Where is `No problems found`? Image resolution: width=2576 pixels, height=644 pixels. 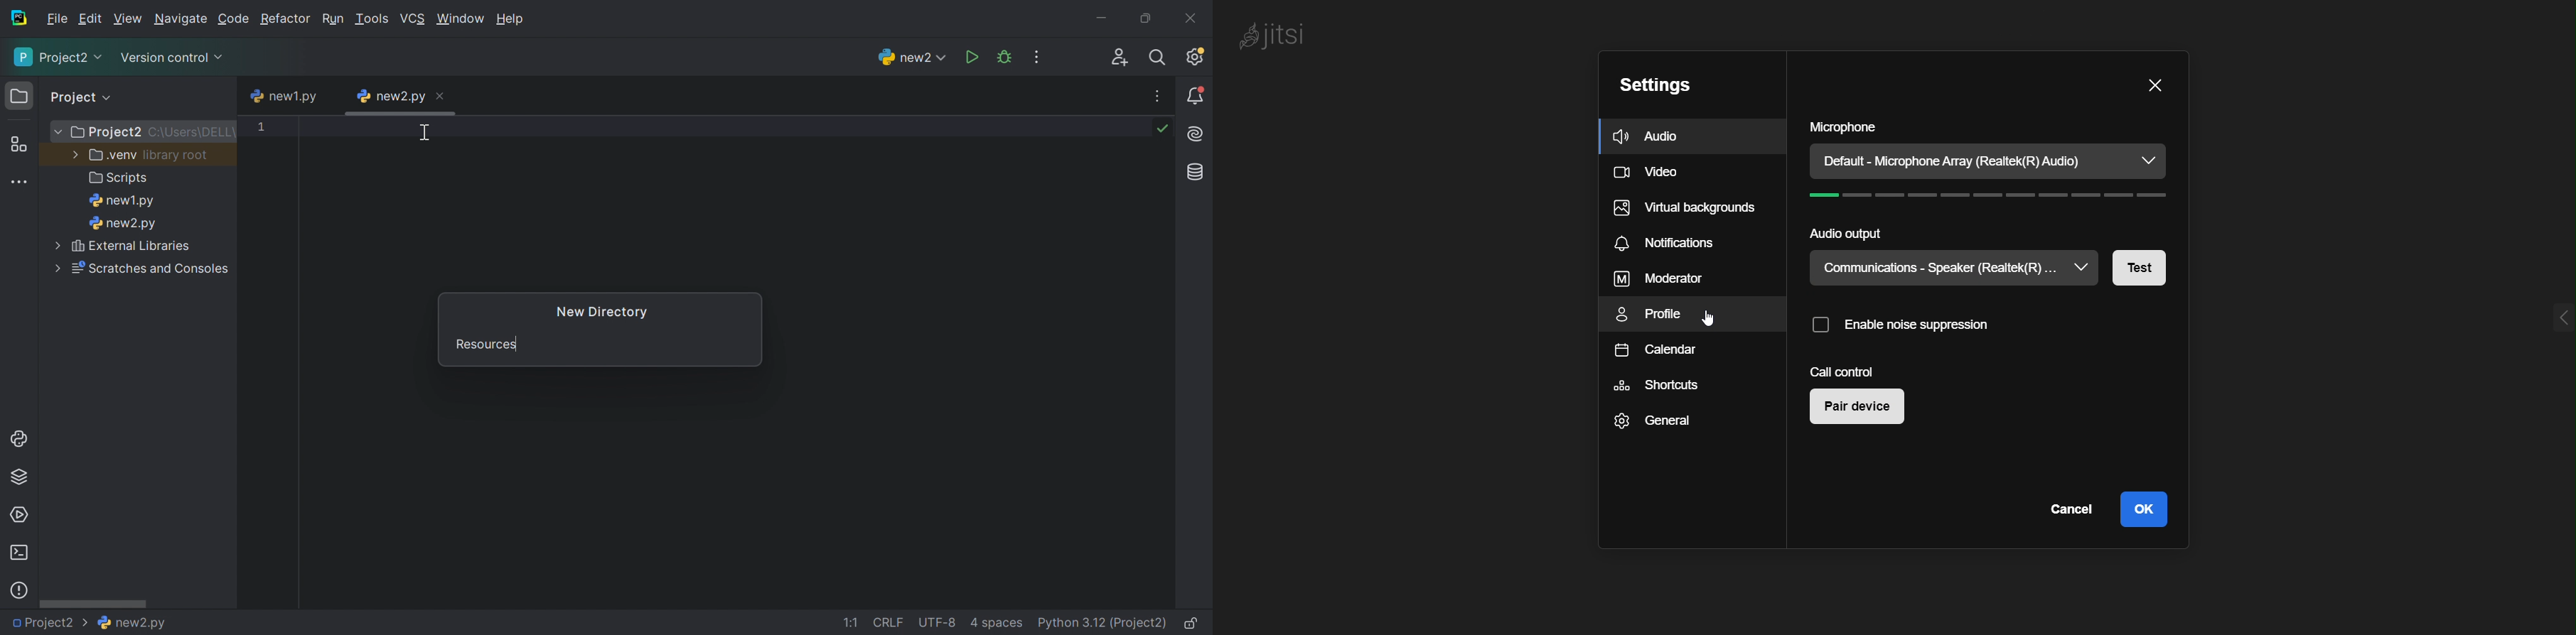
No problems found is located at coordinates (1162, 128).